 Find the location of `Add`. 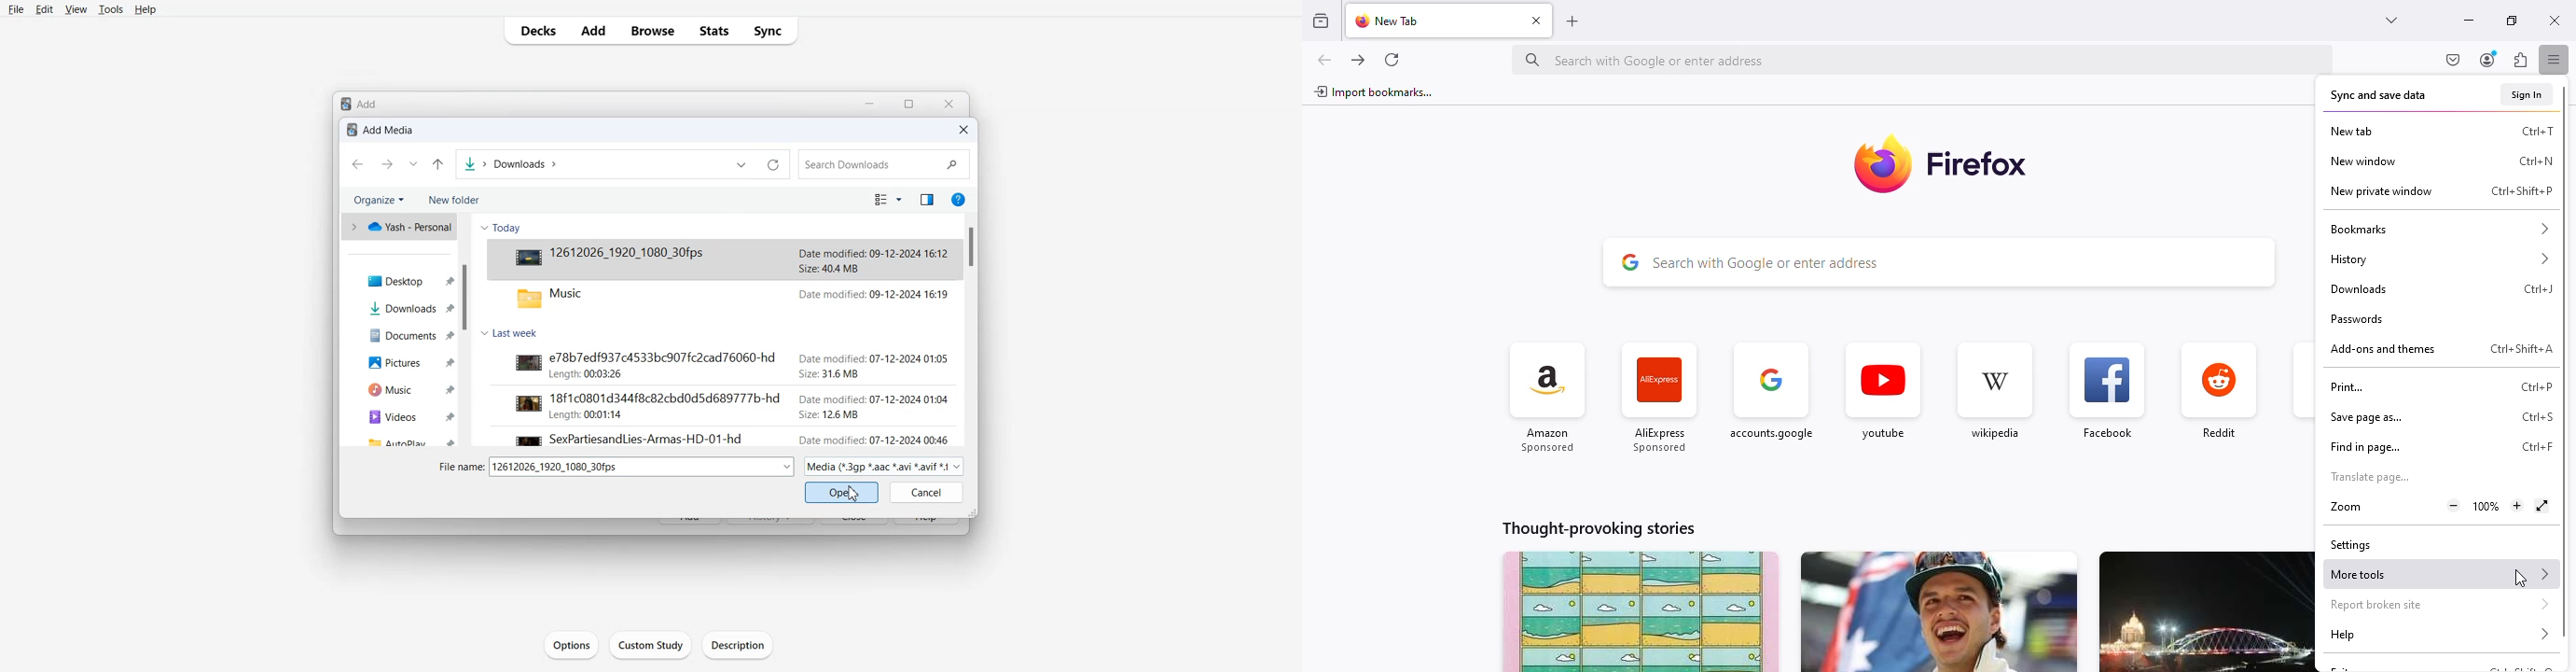

Add is located at coordinates (594, 31).